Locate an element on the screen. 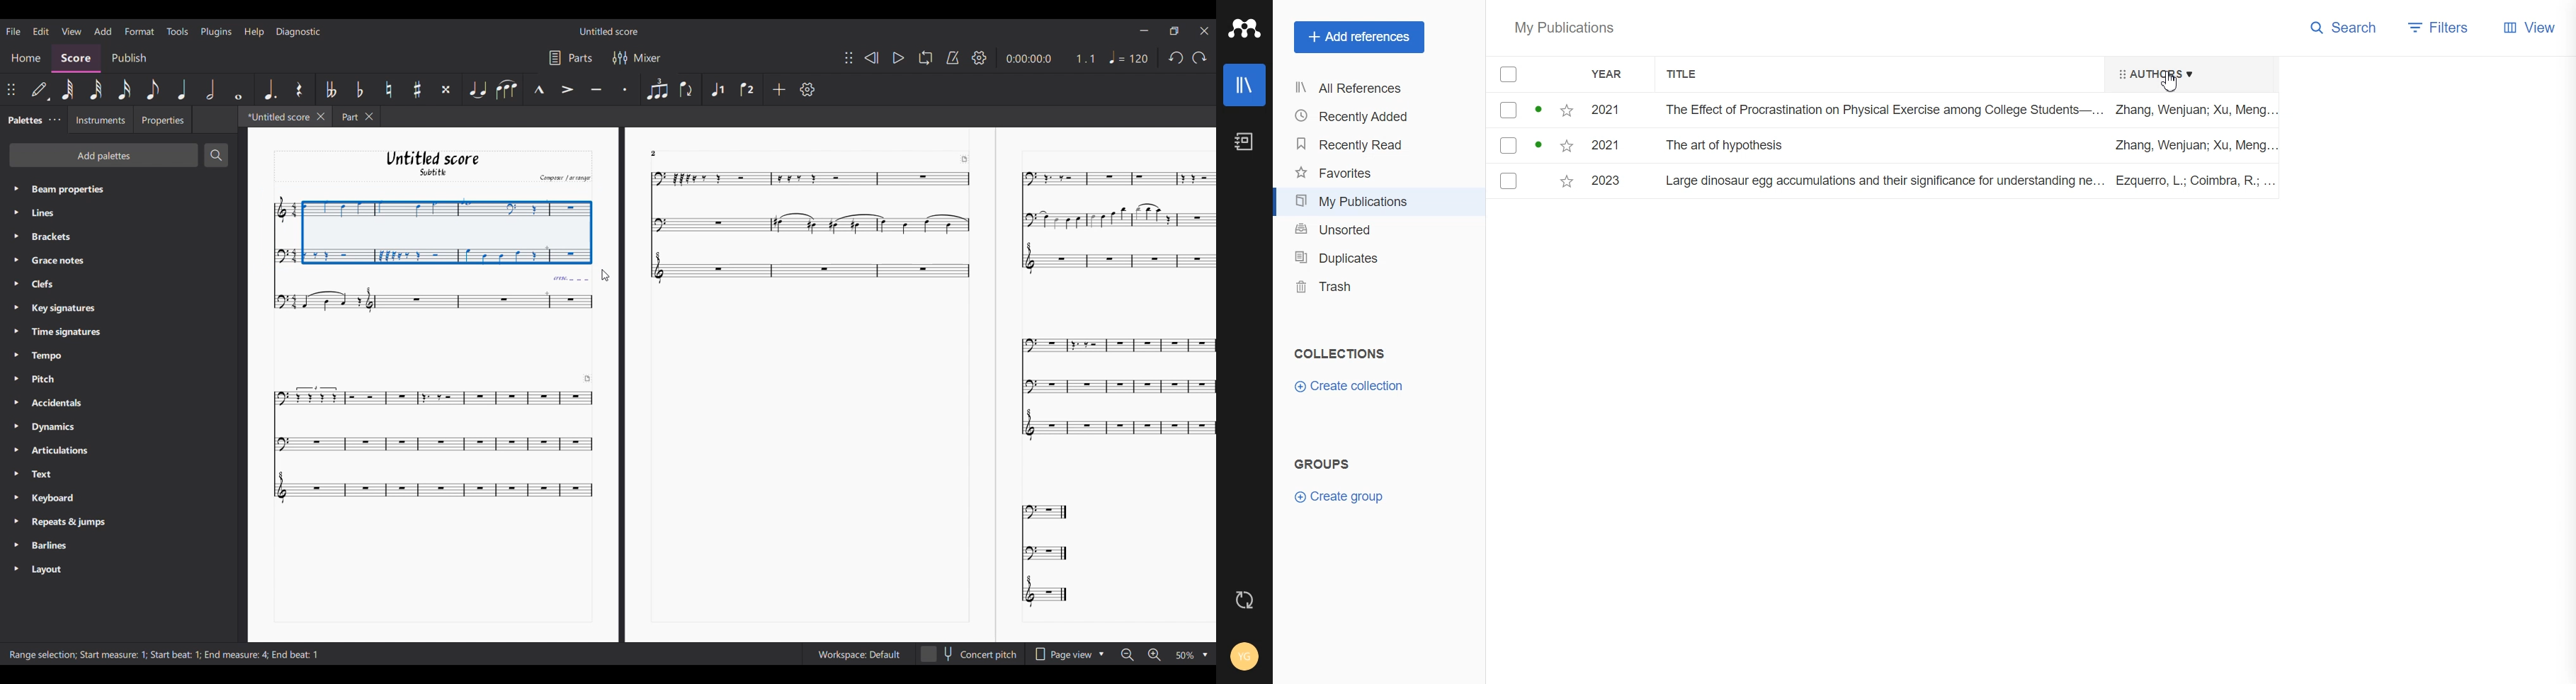 The height and width of the screenshot is (700, 2576). Account is located at coordinates (1245, 656).